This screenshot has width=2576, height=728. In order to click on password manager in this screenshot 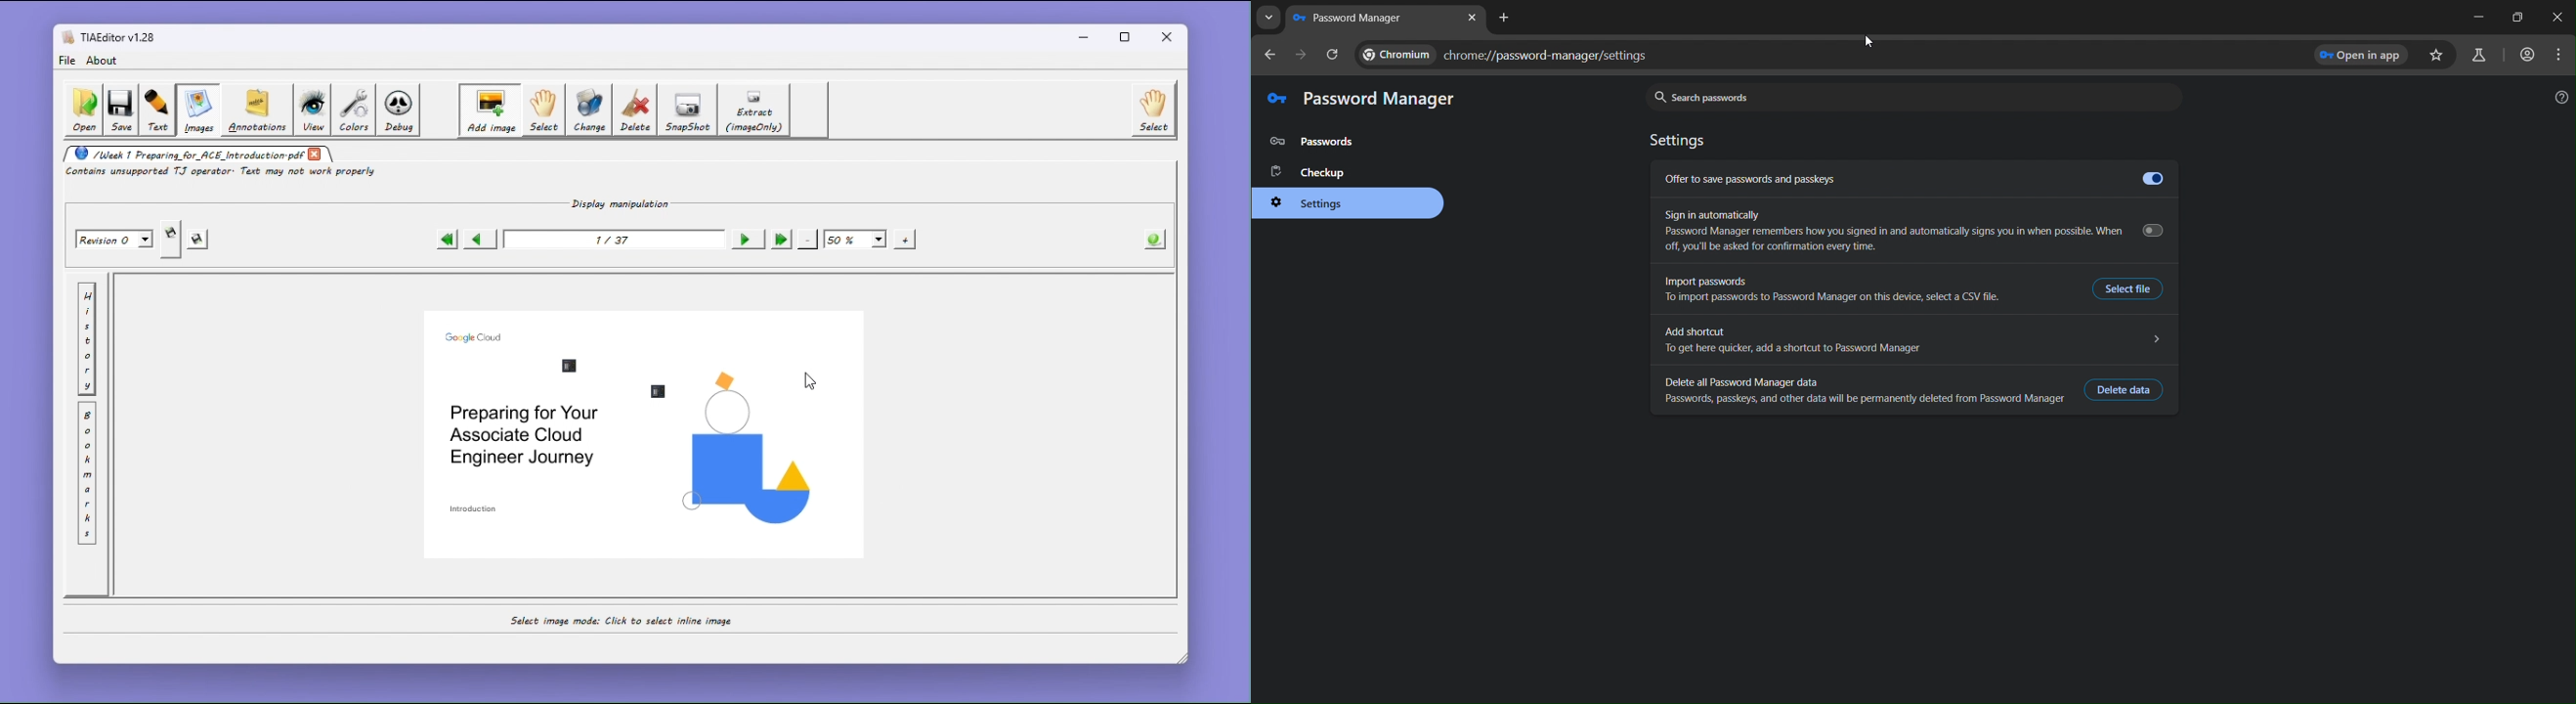, I will do `click(1353, 18)`.